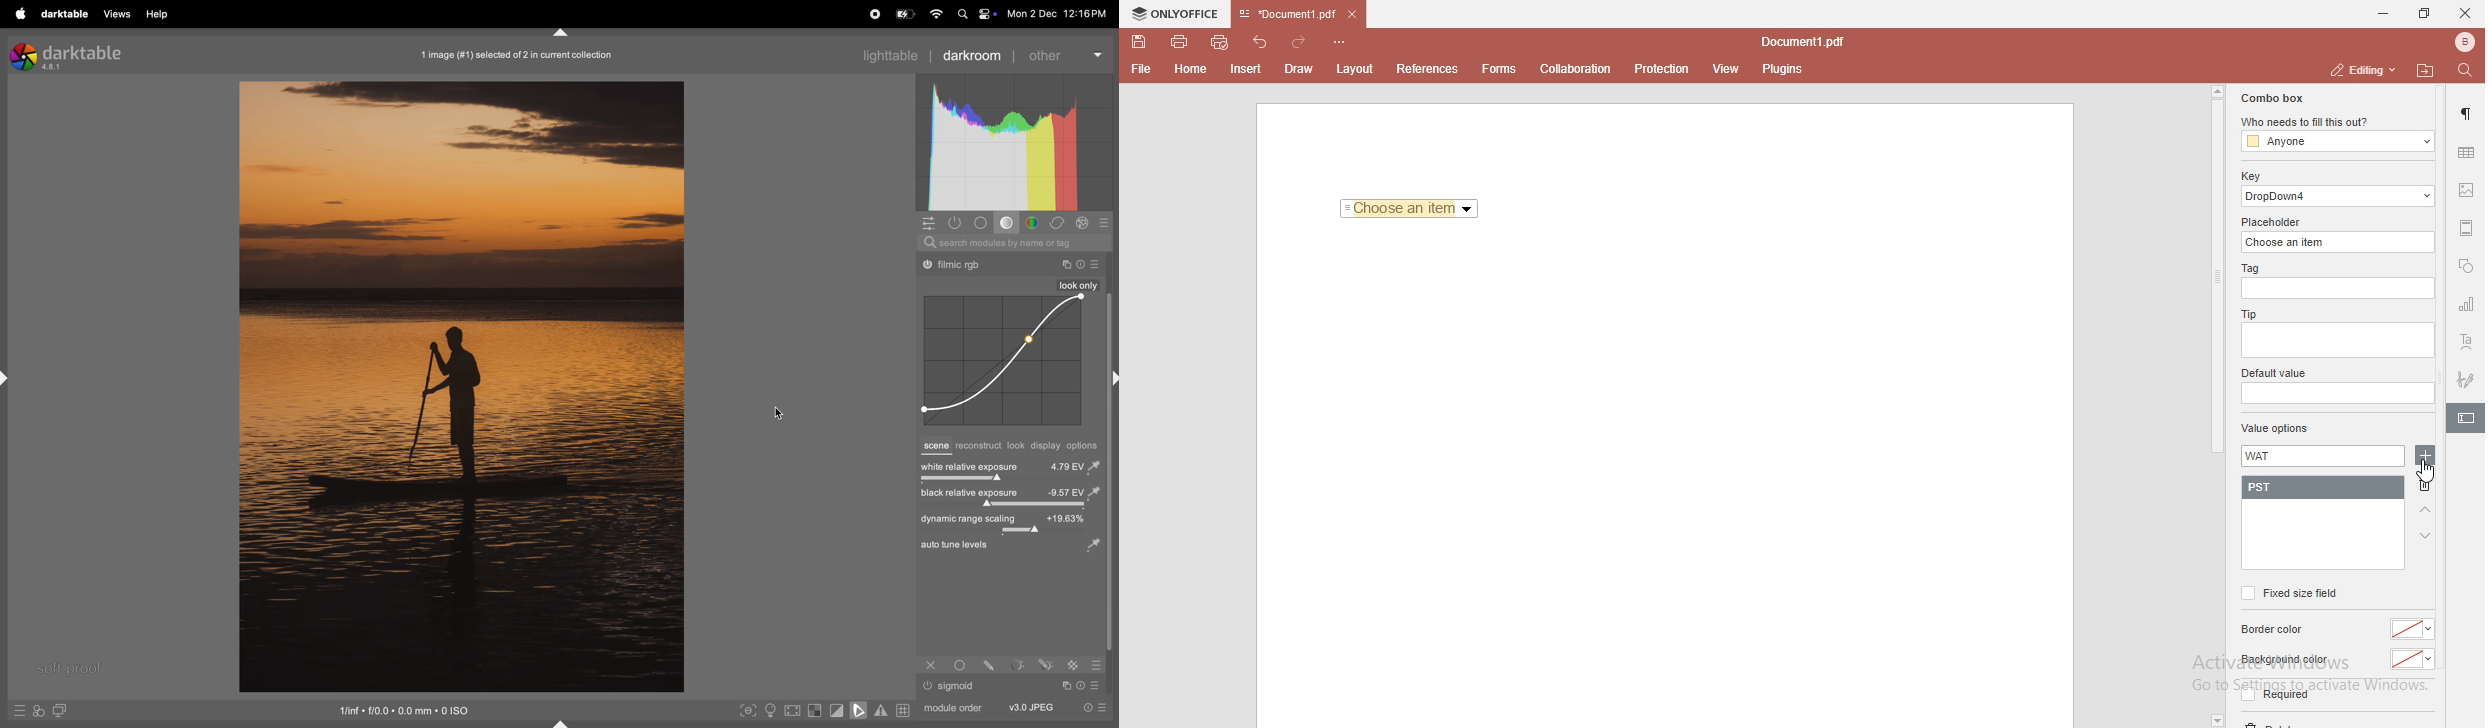 The width and height of the screenshot is (2492, 728). I want to click on effect, so click(1082, 223).